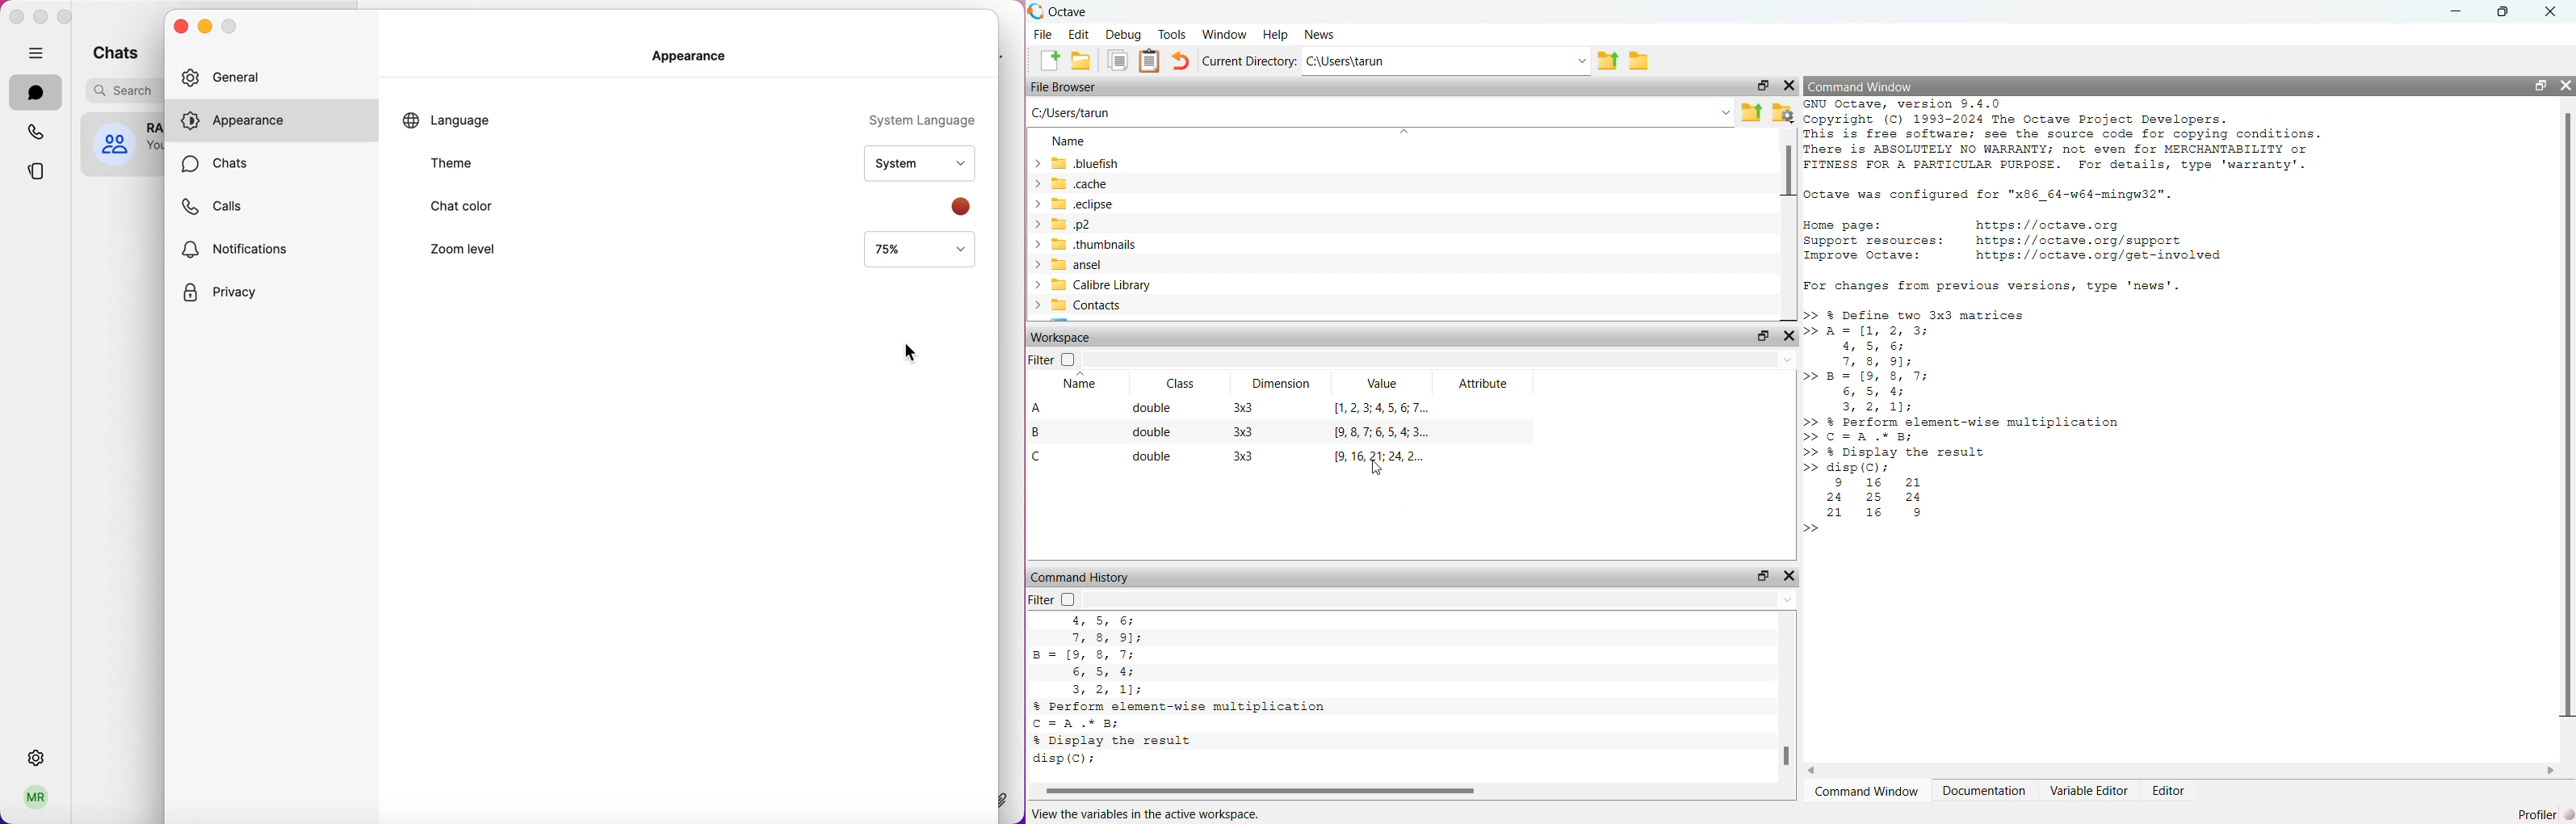 Image resolution: width=2576 pixels, height=840 pixels. What do you see at coordinates (1151, 61) in the screenshot?
I see `Document Clipboard` at bounding box center [1151, 61].